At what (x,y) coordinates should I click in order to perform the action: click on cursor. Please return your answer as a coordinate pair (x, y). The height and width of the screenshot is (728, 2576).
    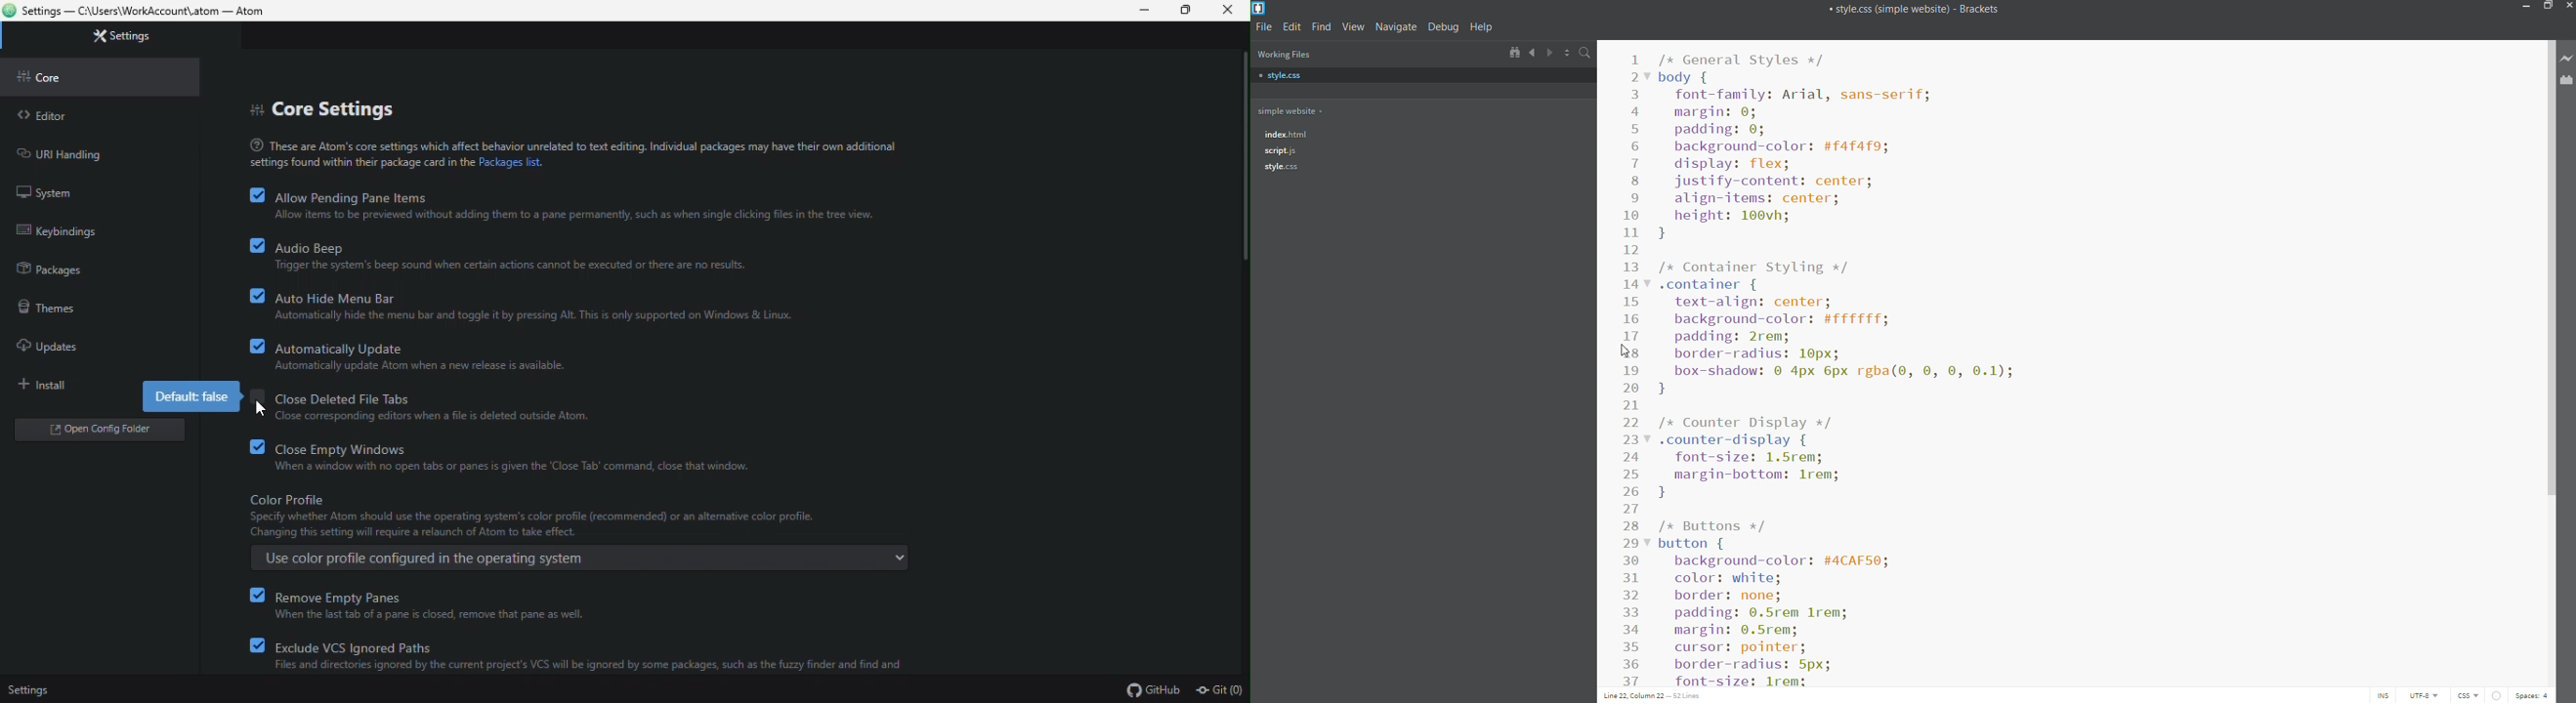
    Looking at the image, I should click on (1626, 351).